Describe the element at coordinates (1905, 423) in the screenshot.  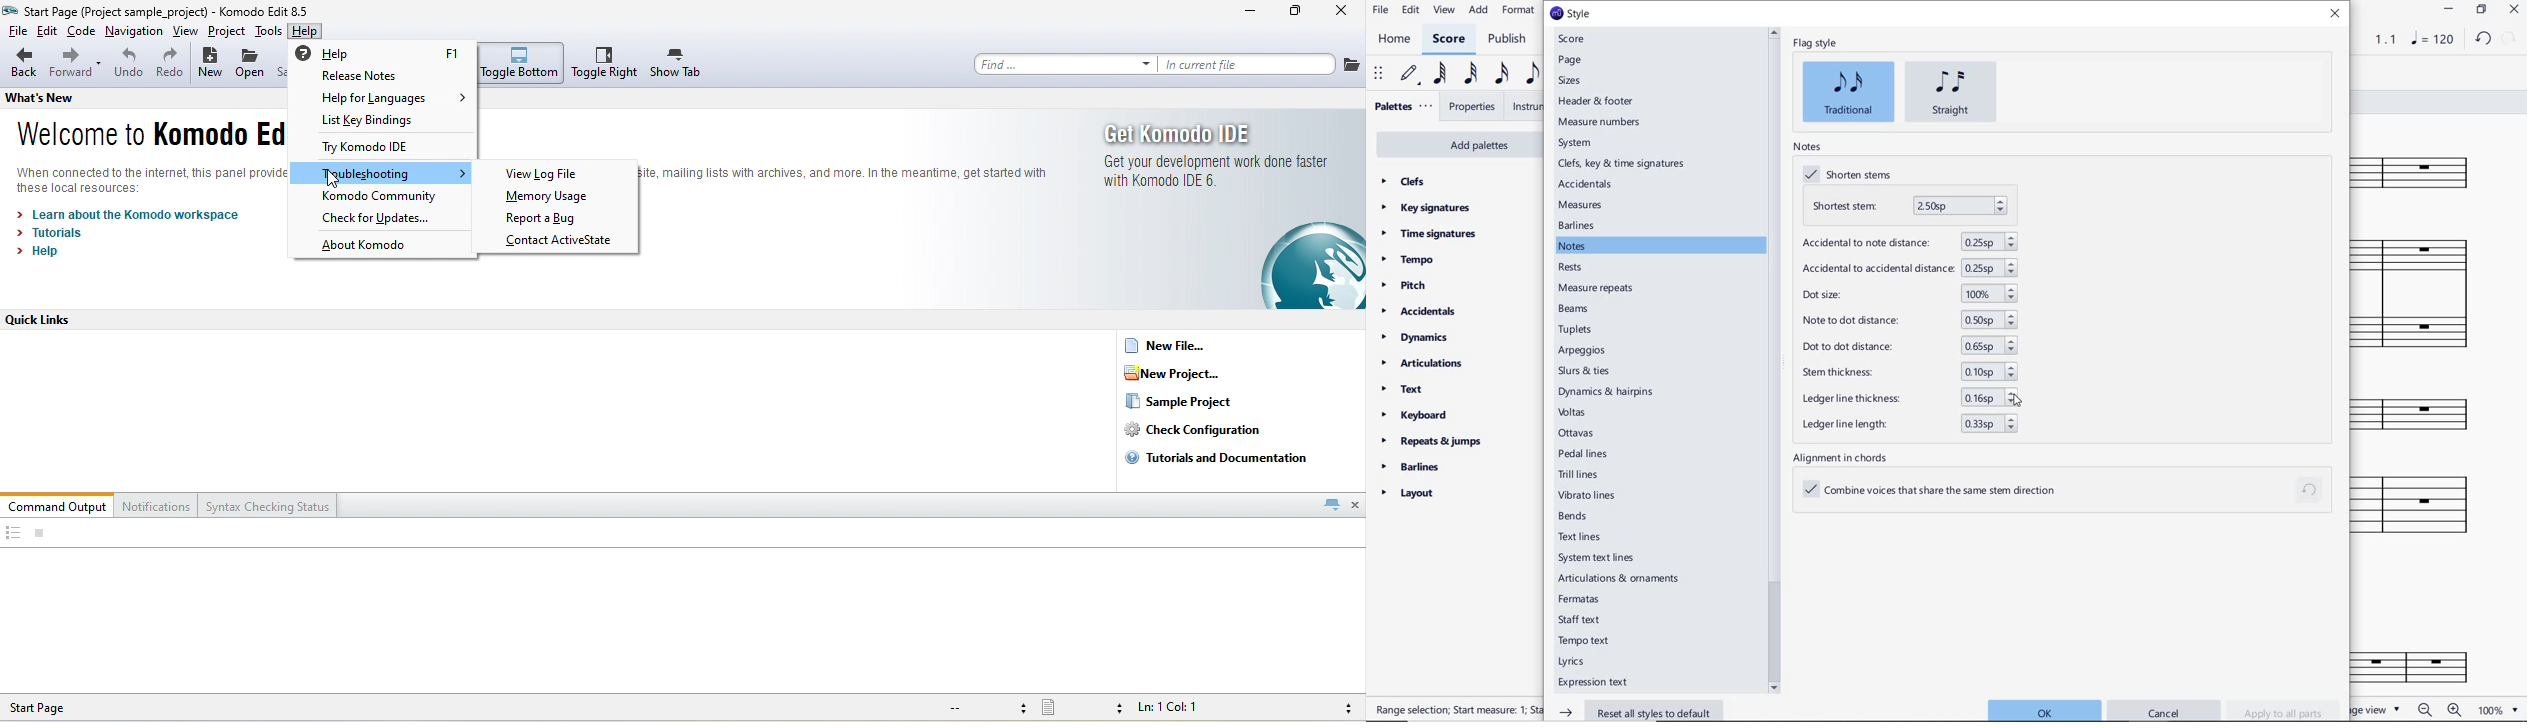
I see `ledger line length` at that location.